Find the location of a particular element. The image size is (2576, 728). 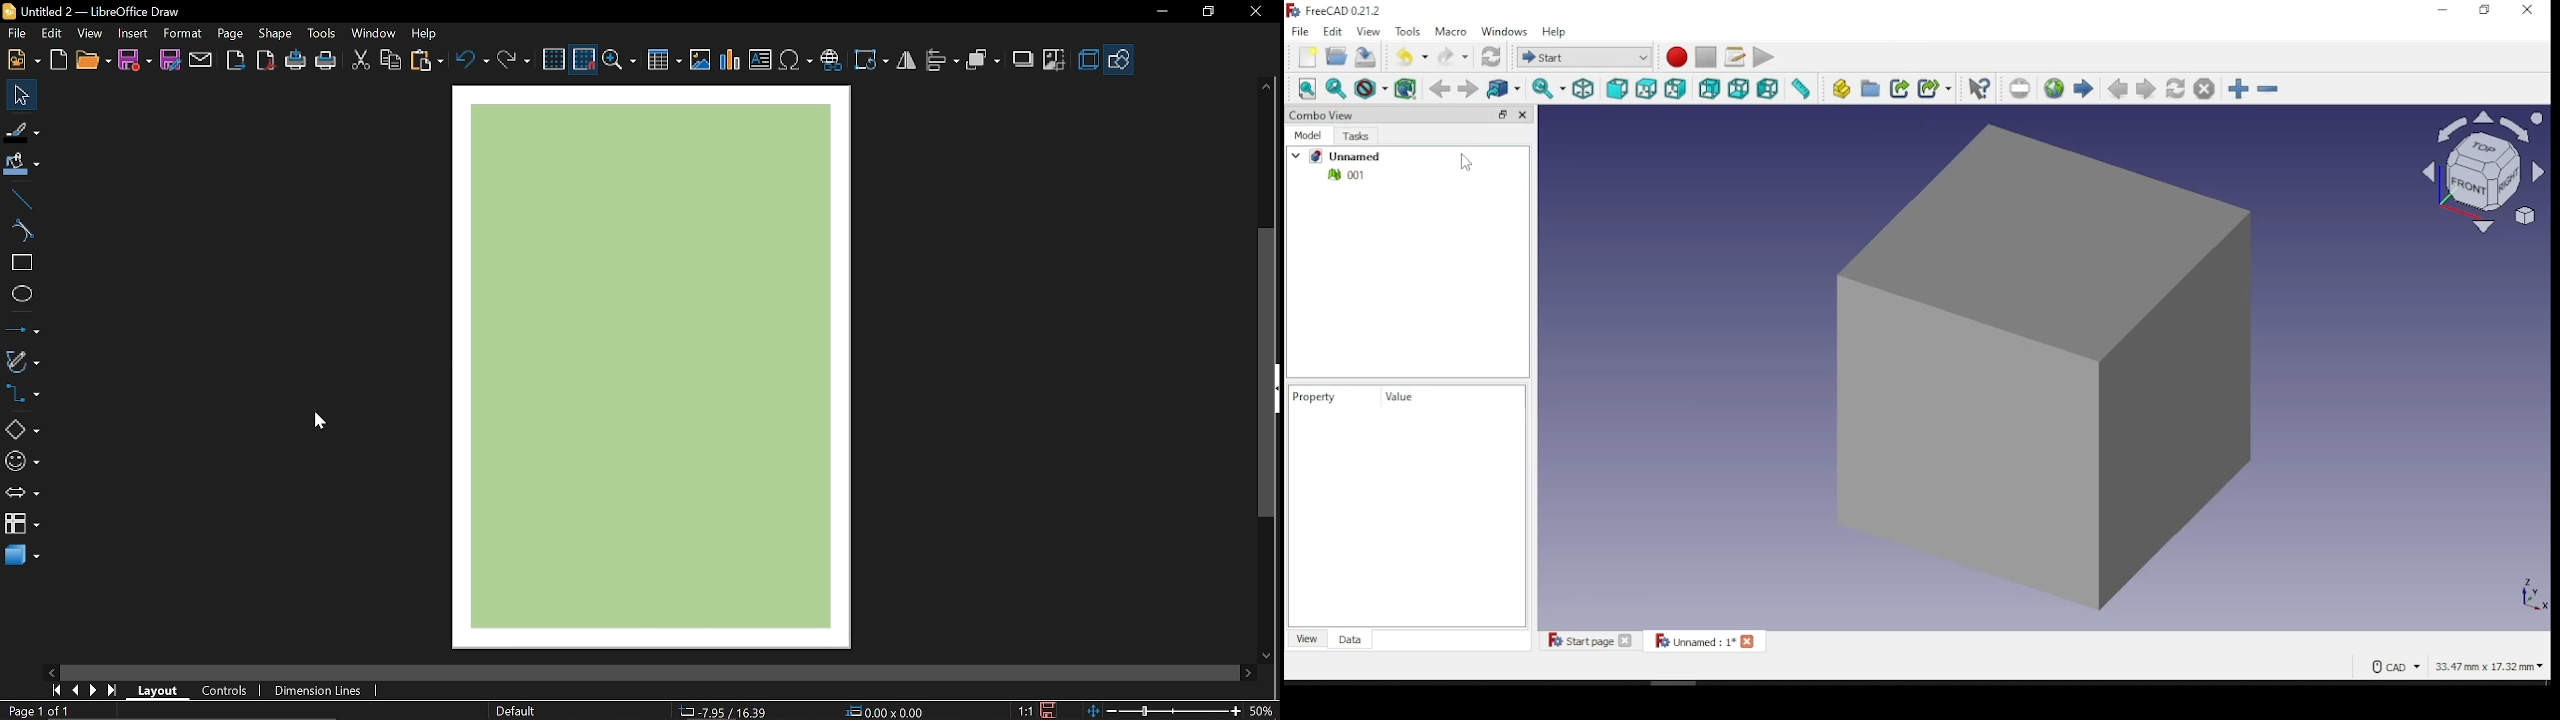

Insert symbol is located at coordinates (796, 61).